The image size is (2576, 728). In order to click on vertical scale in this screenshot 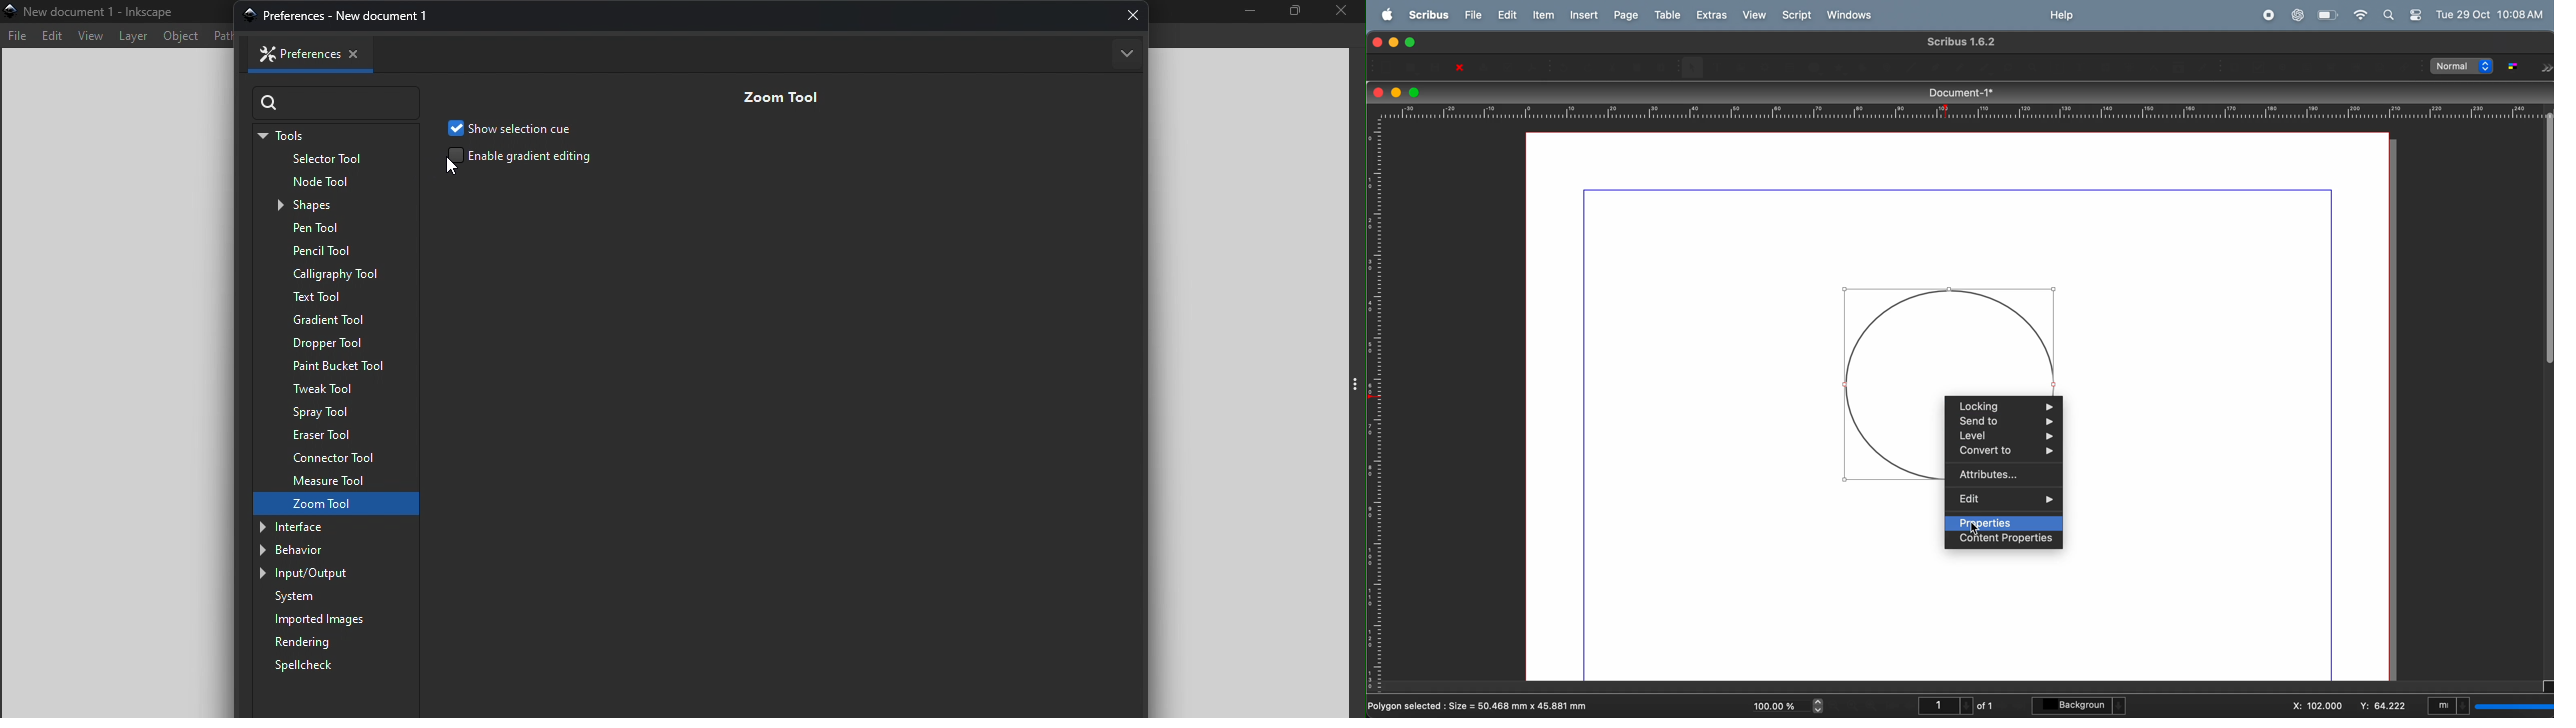, I will do `click(1377, 408)`.